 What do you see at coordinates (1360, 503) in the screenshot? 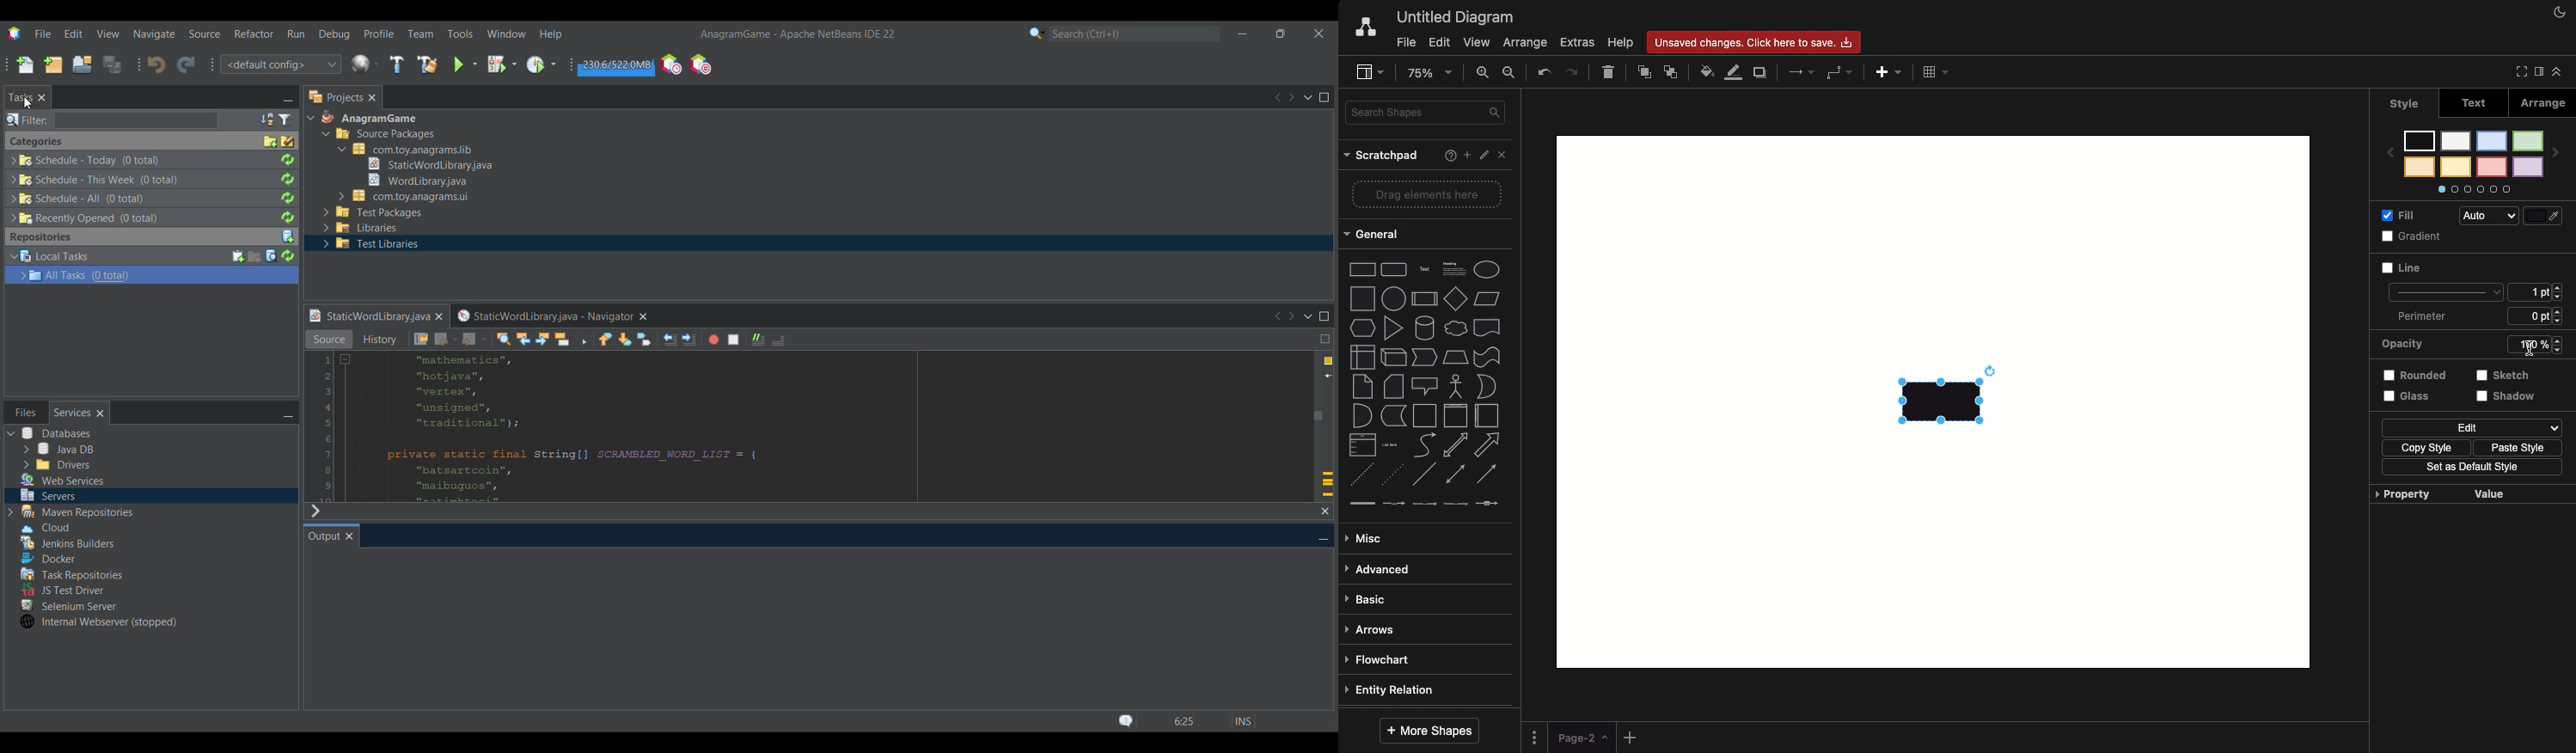
I see `link` at bounding box center [1360, 503].